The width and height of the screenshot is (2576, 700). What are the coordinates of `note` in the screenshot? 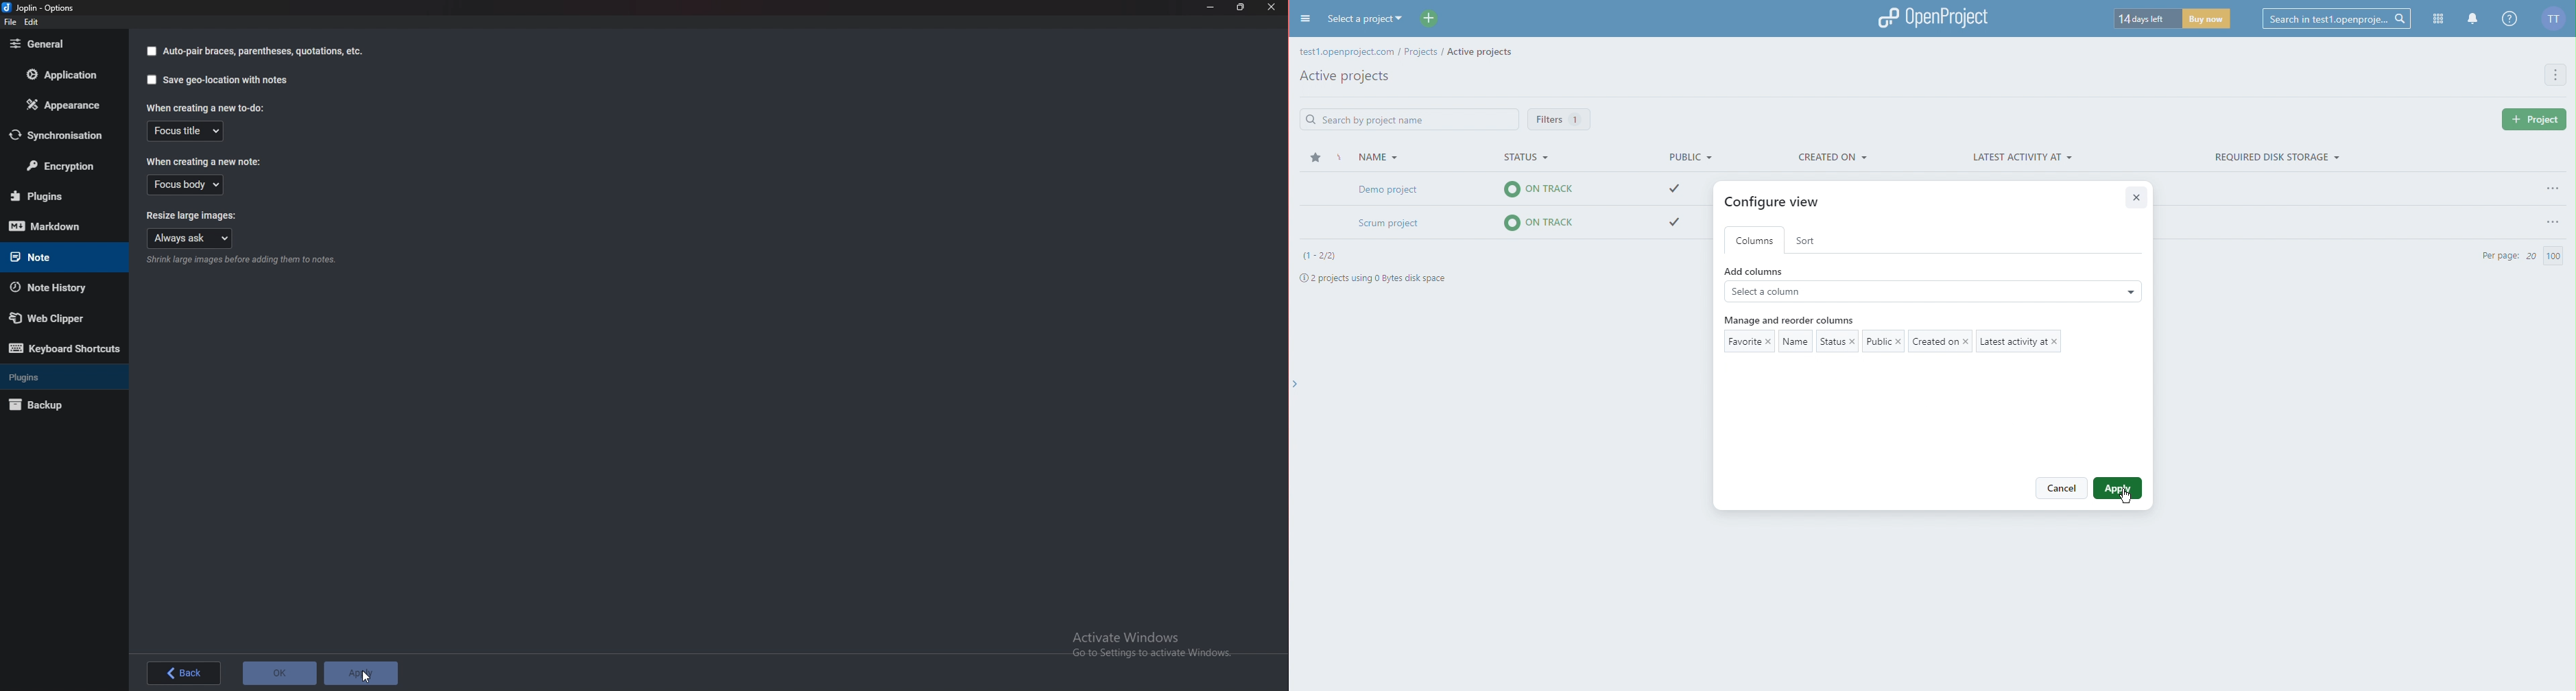 It's located at (54, 256).